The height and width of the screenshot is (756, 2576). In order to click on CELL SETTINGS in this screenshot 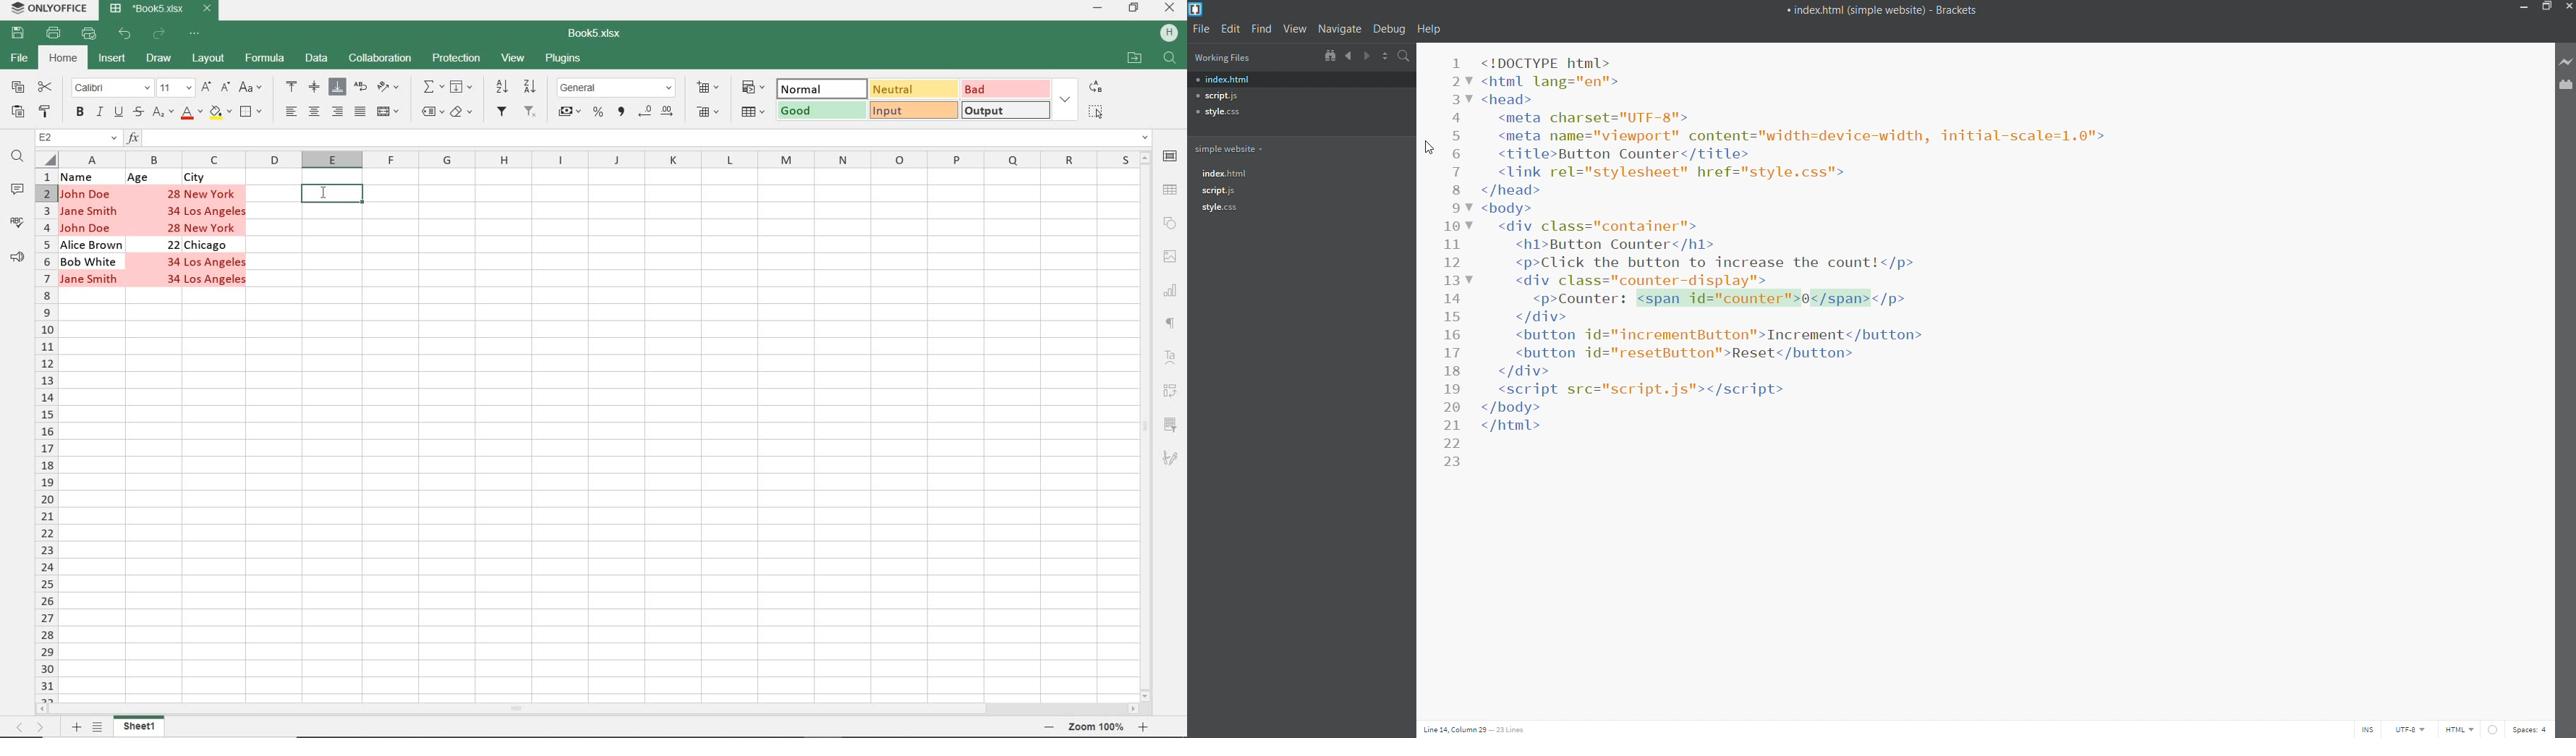, I will do `click(1169, 156)`.